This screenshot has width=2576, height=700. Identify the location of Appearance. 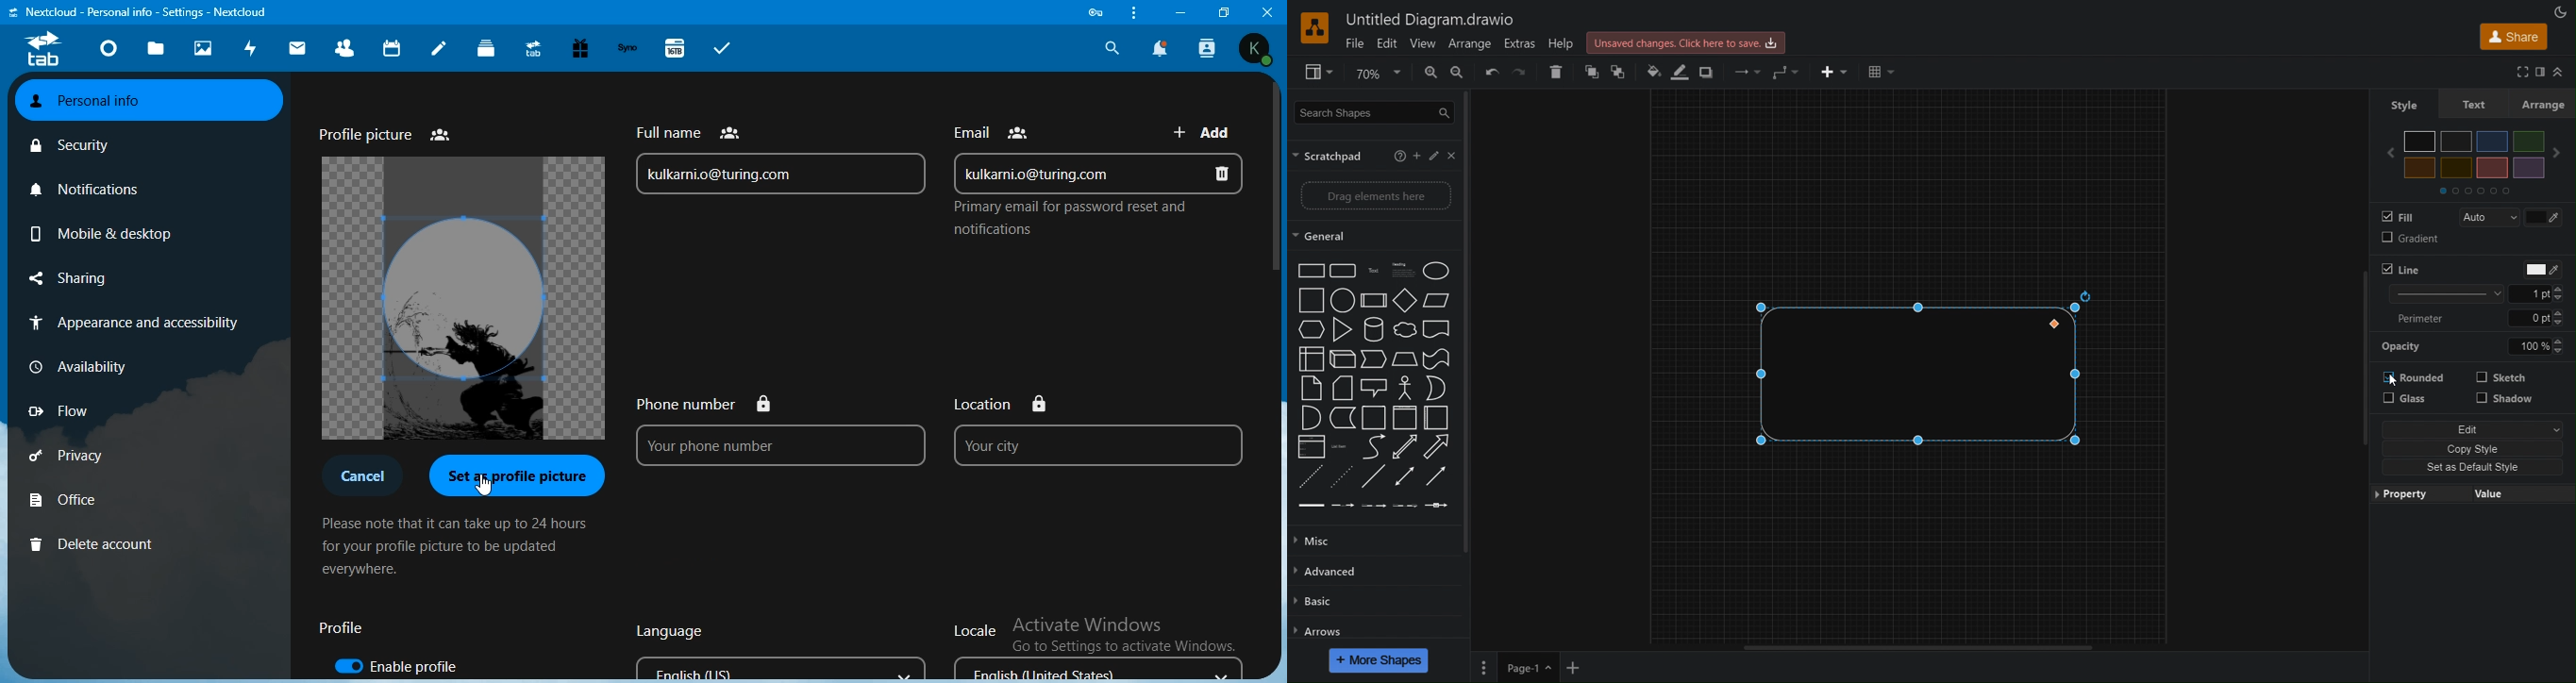
(2558, 11).